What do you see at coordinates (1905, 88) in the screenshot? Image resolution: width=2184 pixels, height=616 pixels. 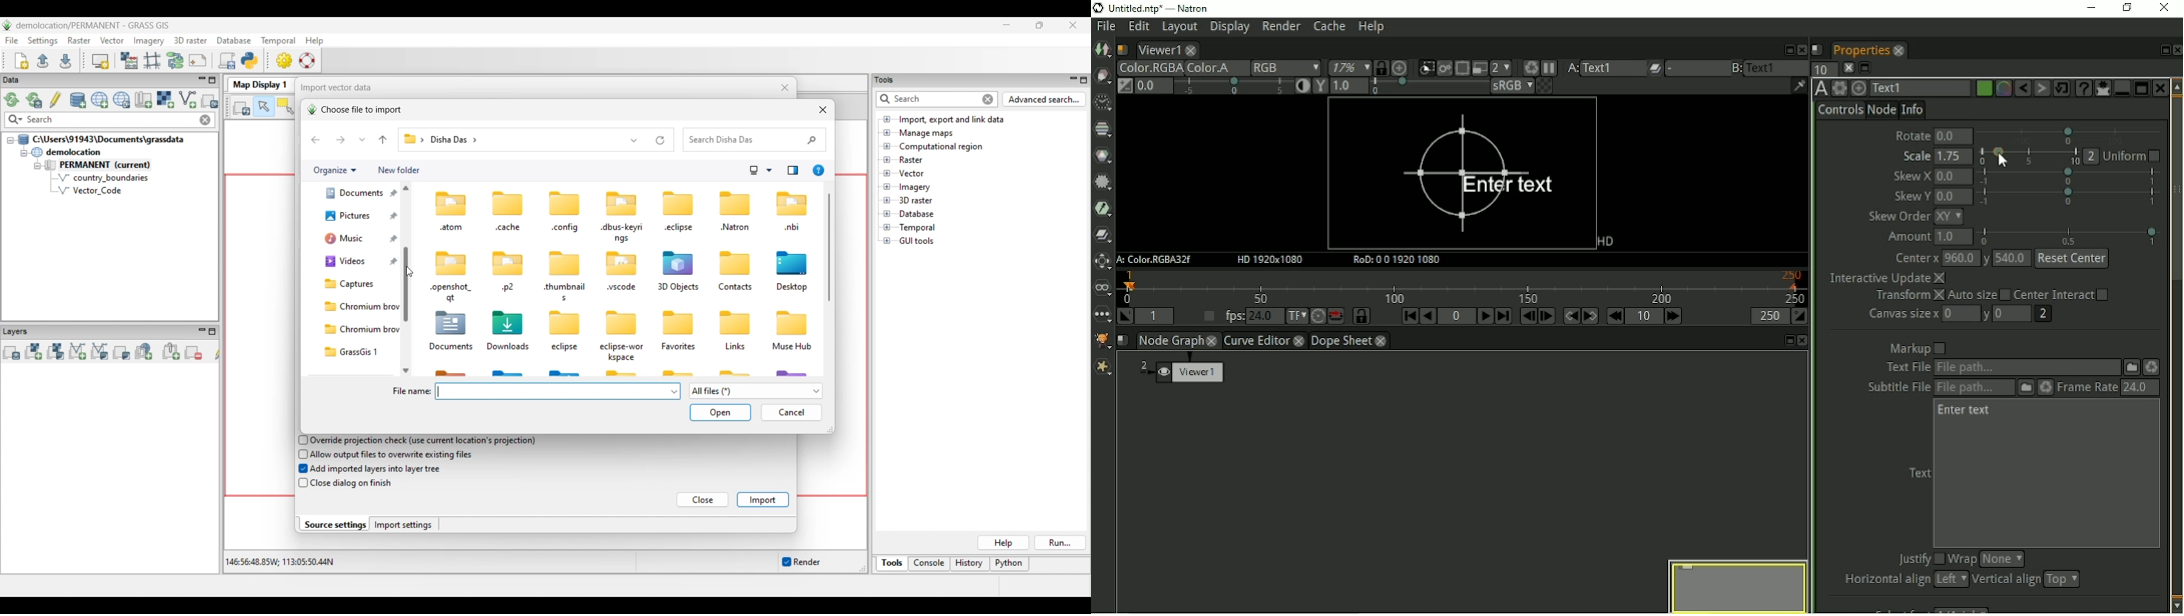 I see `Text` at bounding box center [1905, 88].